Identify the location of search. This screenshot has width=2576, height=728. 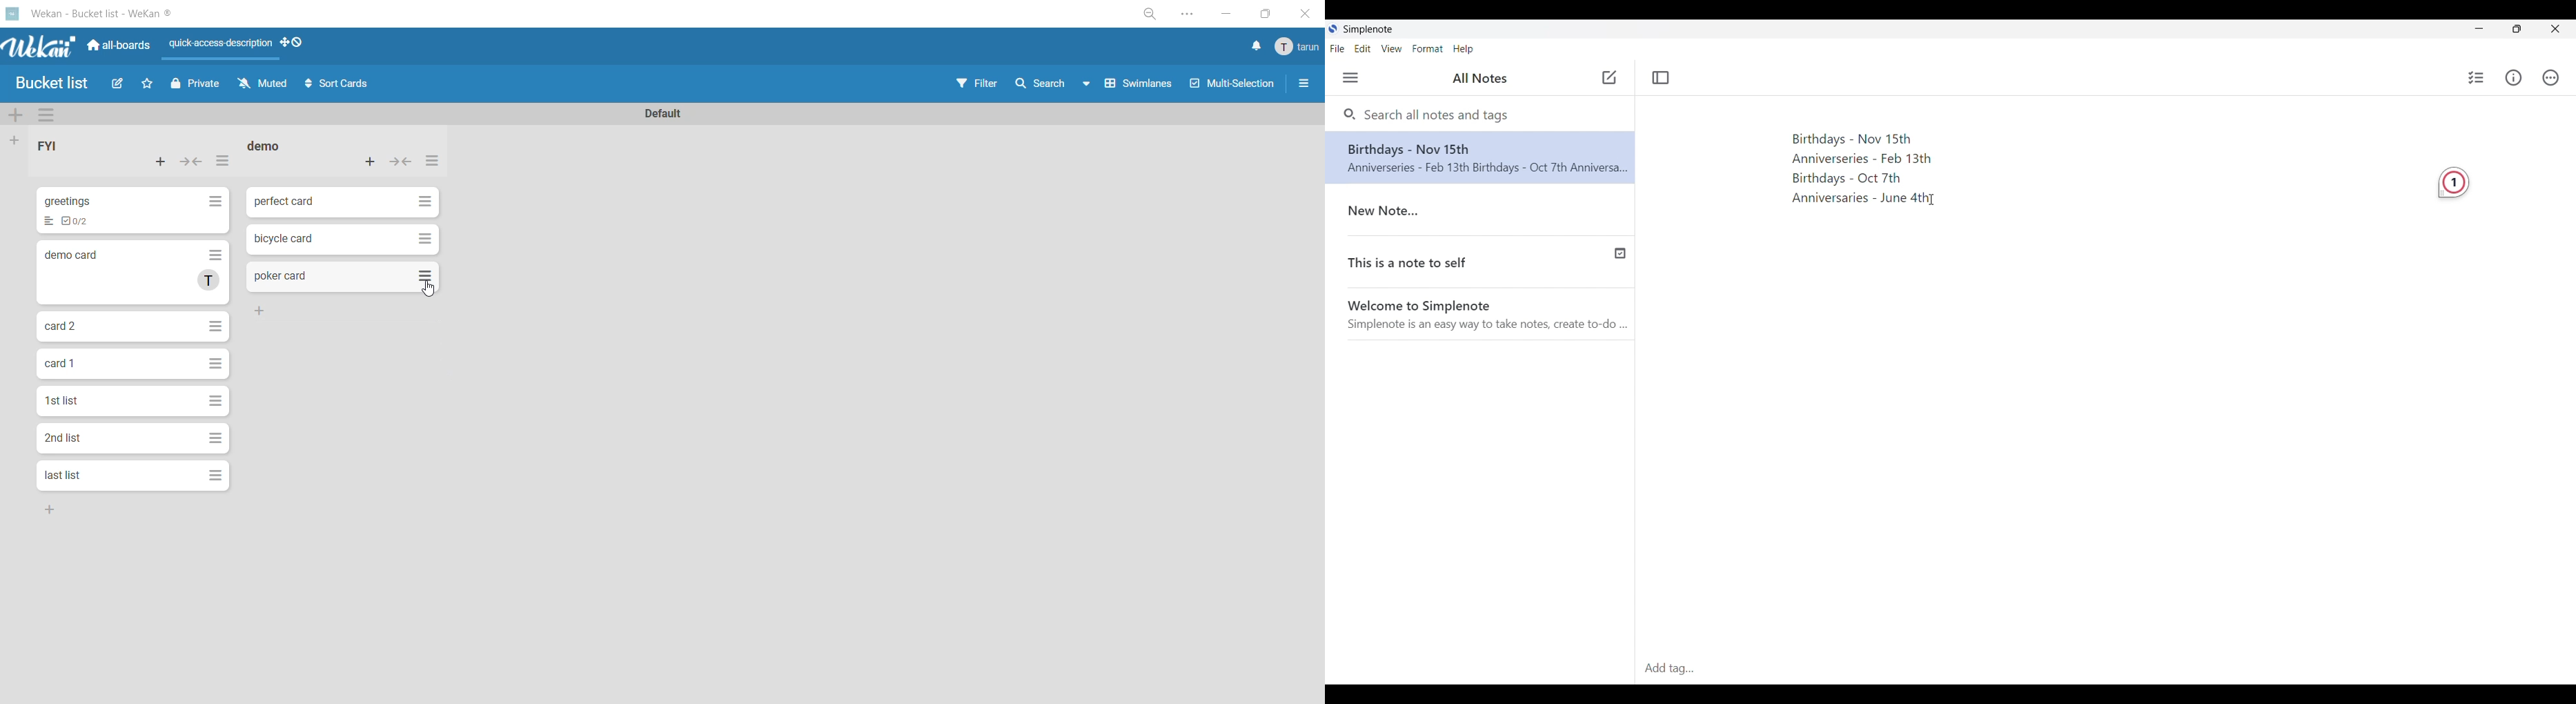
(1056, 82).